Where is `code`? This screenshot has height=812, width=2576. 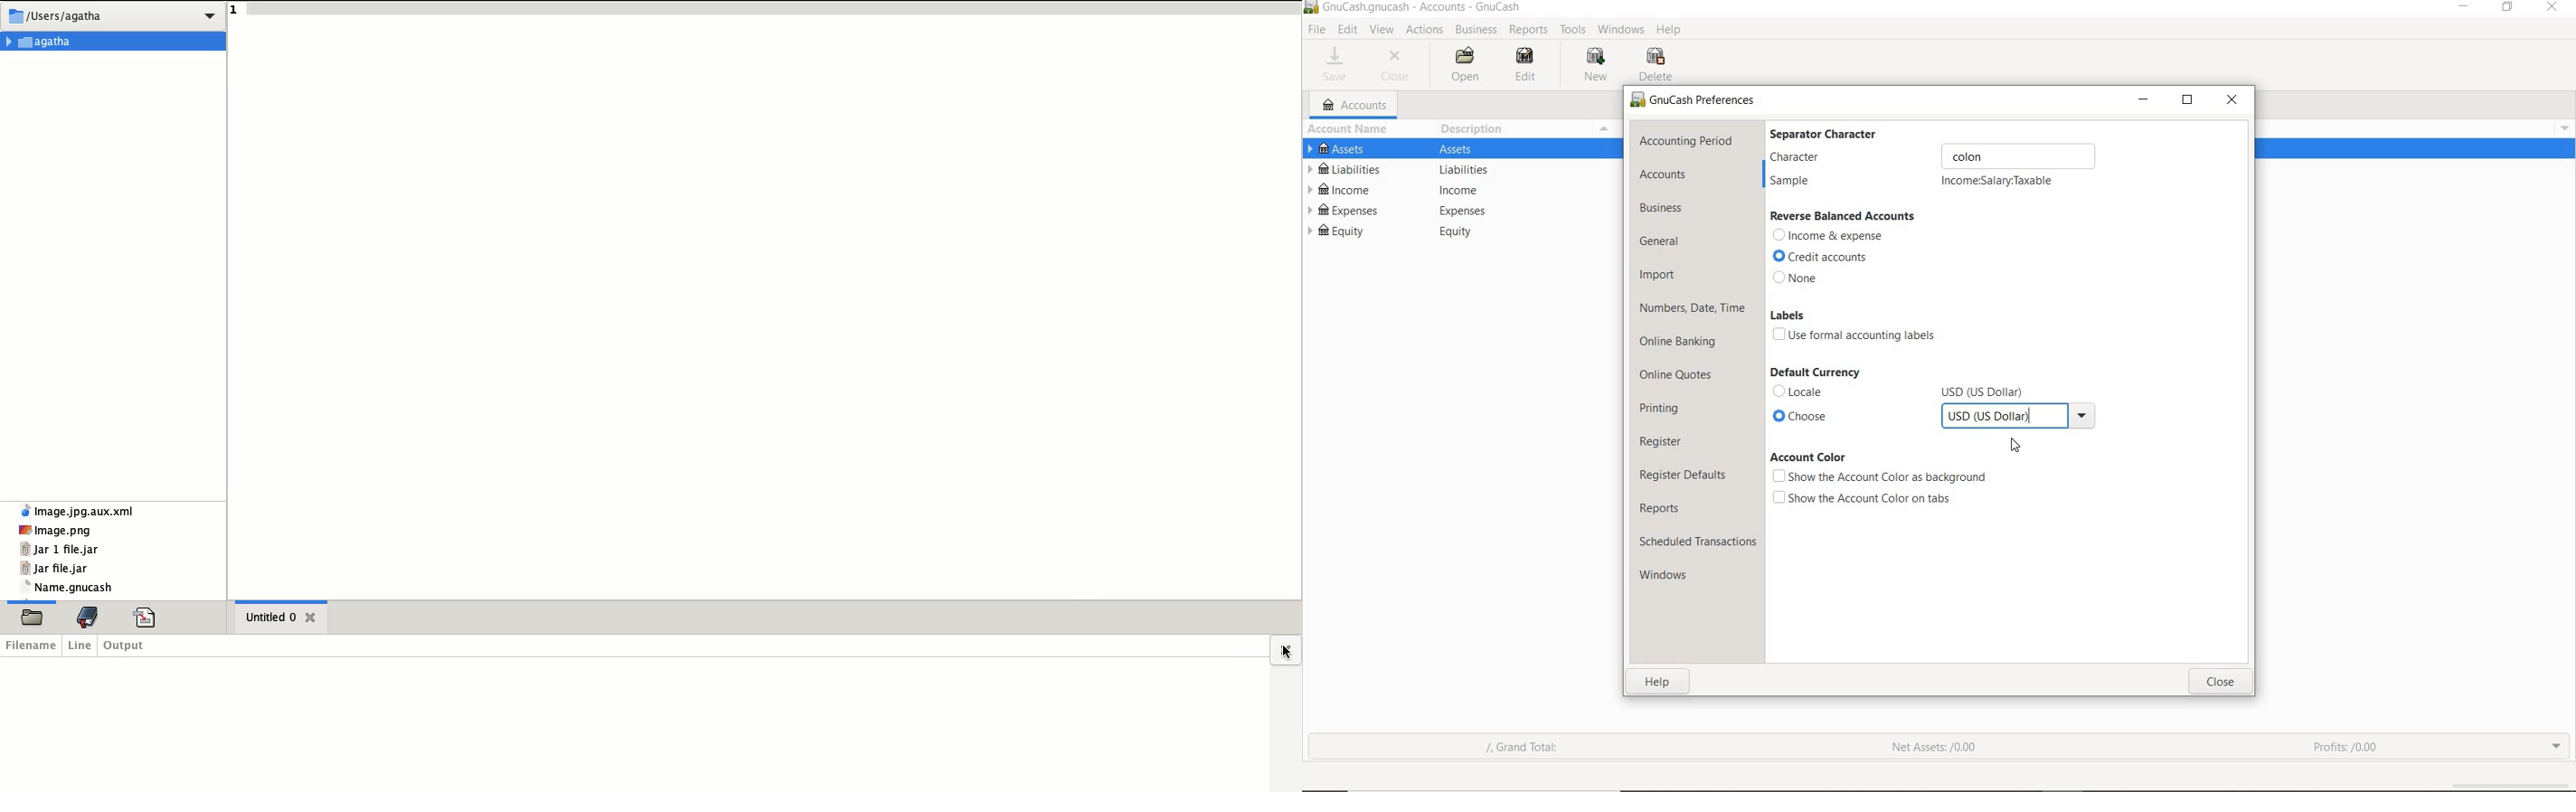 code is located at coordinates (145, 618).